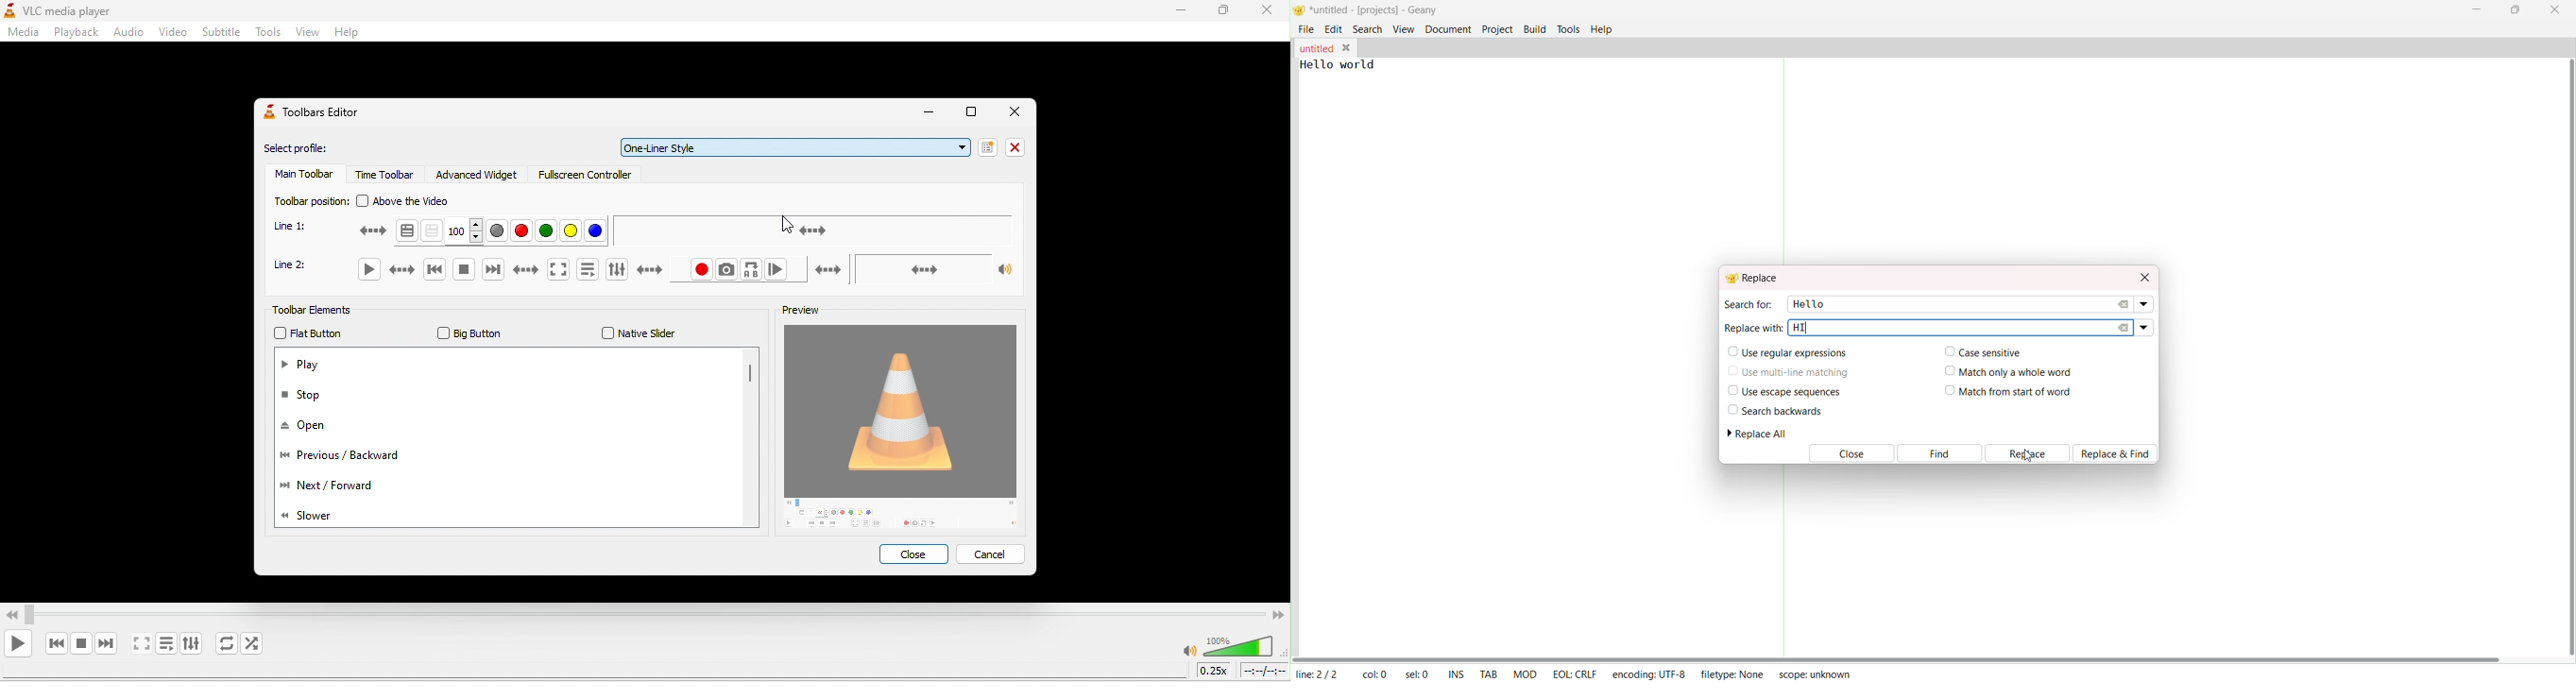  Describe the element at coordinates (644, 612) in the screenshot. I see `Video Scroll bar` at that location.